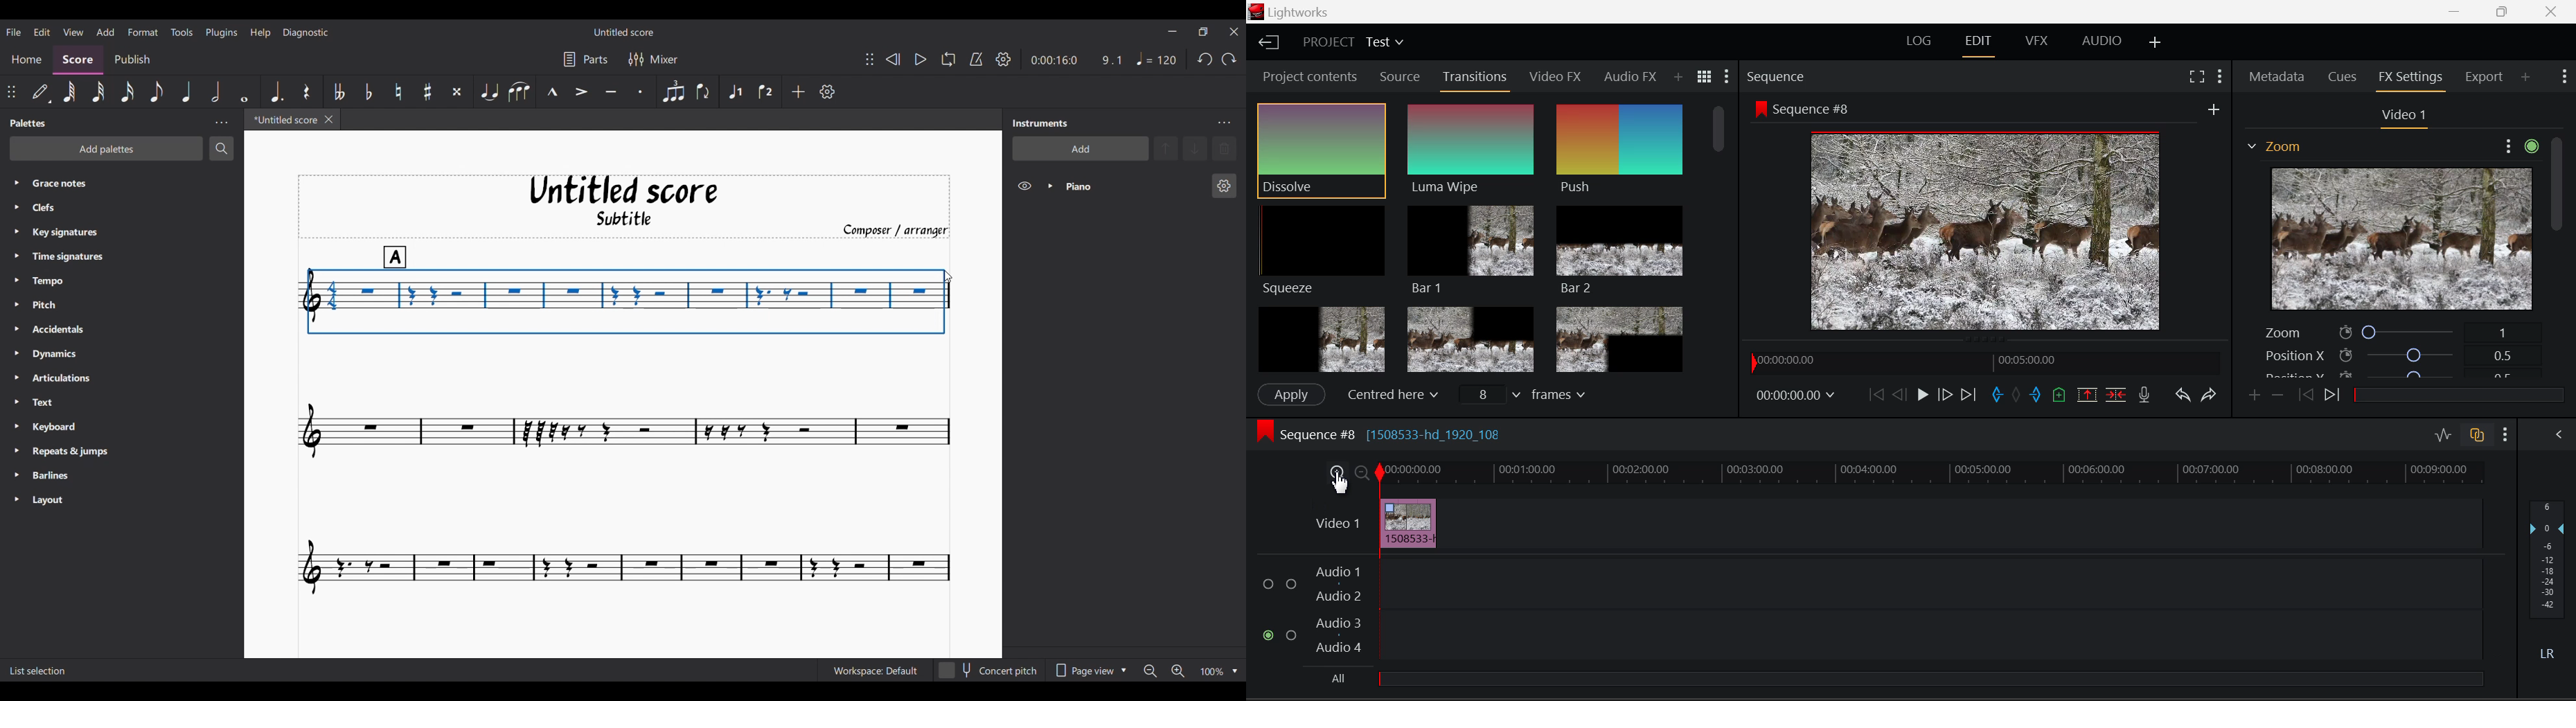  What do you see at coordinates (223, 32) in the screenshot?
I see `Plugins menu` at bounding box center [223, 32].